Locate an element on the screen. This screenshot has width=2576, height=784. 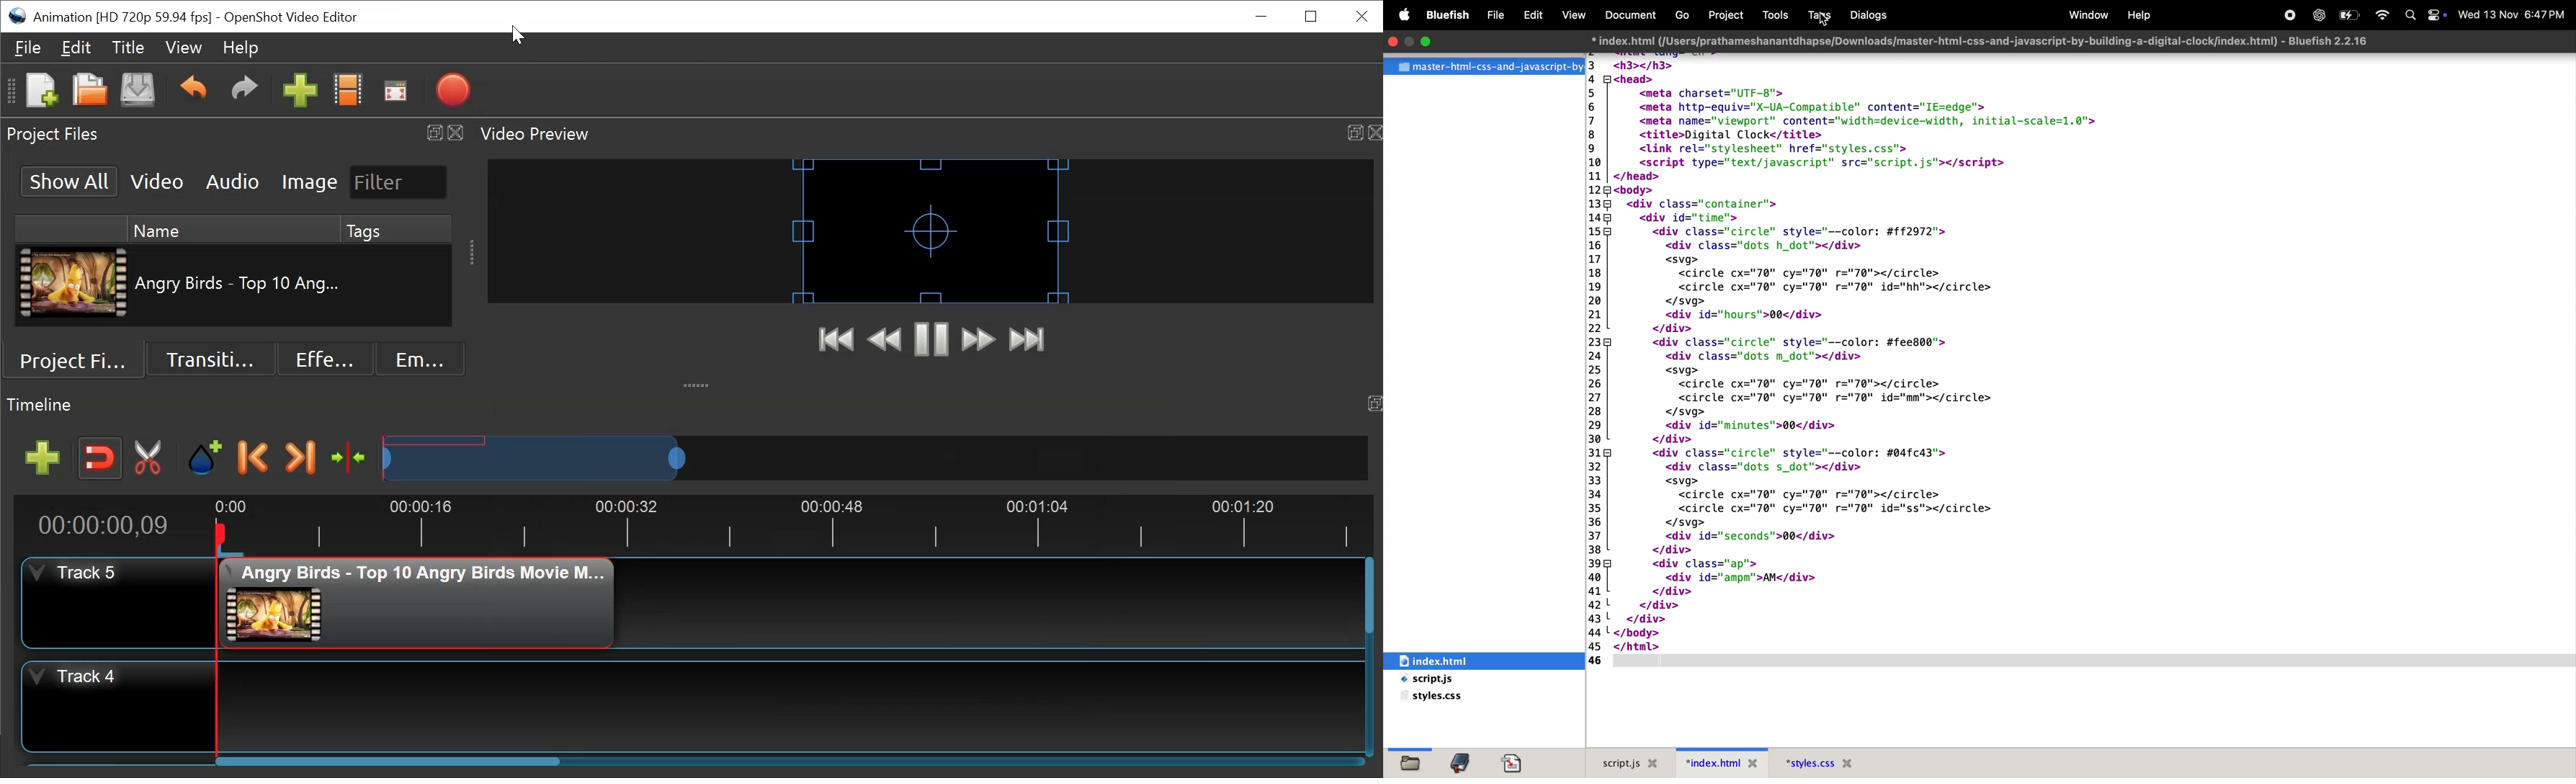
Center the timeline on the playhead is located at coordinates (352, 460).